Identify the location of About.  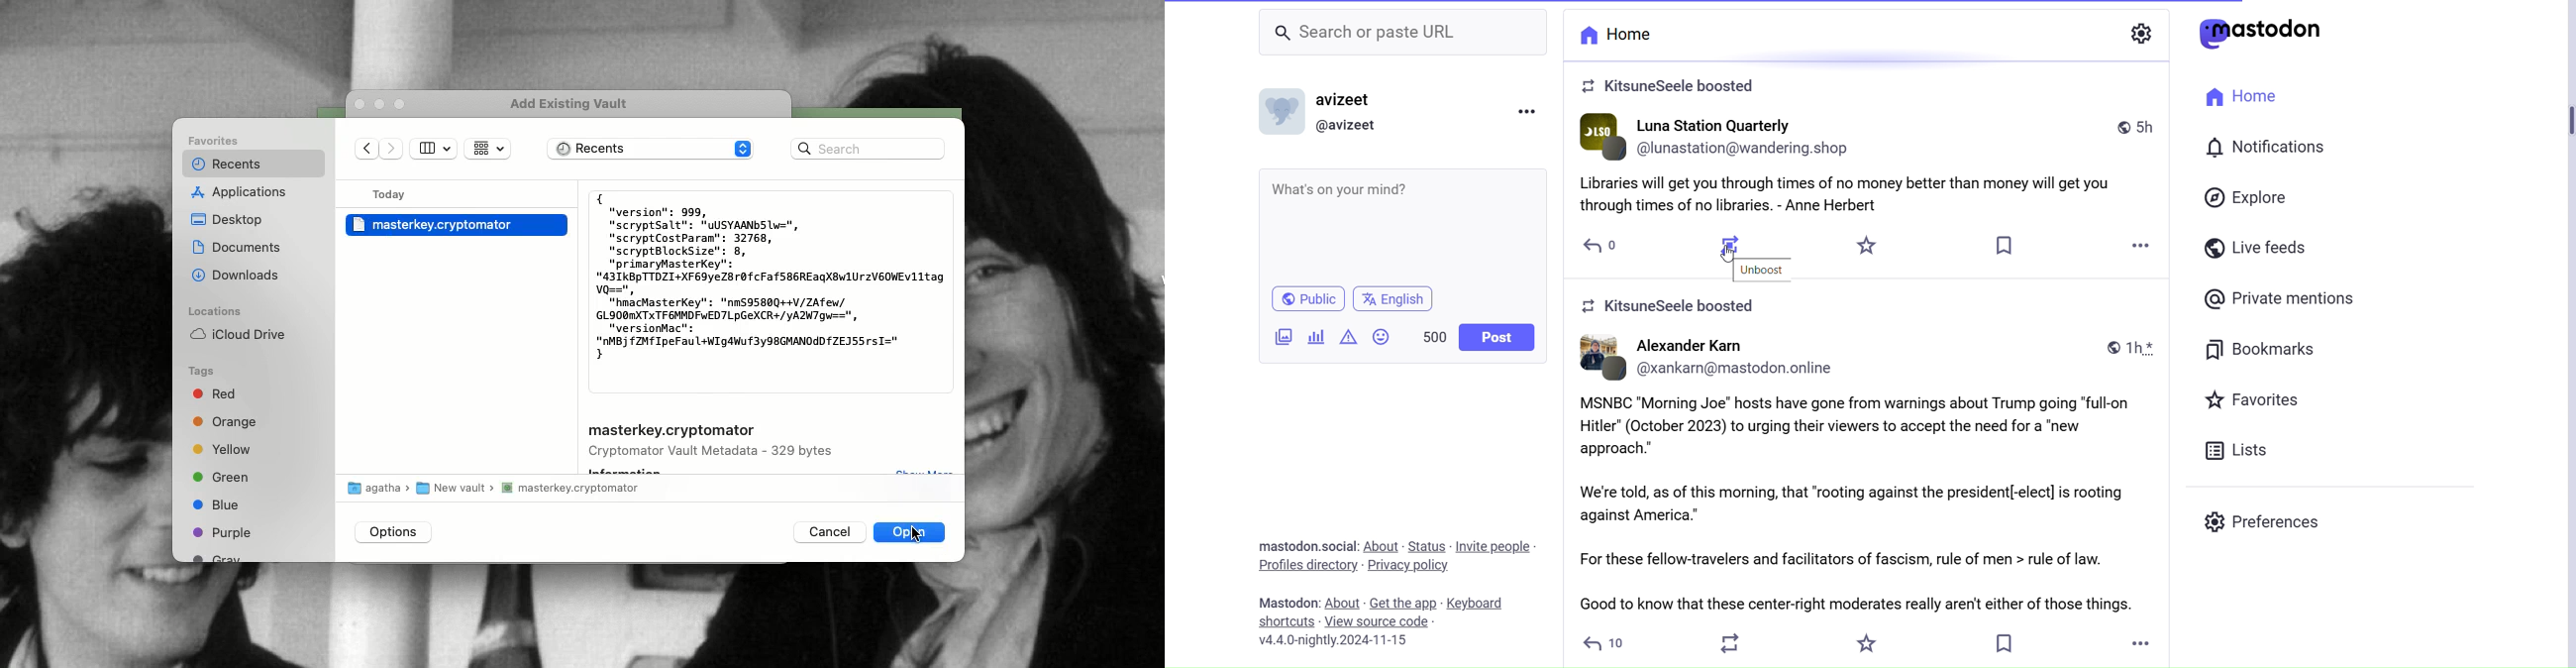
(1343, 603).